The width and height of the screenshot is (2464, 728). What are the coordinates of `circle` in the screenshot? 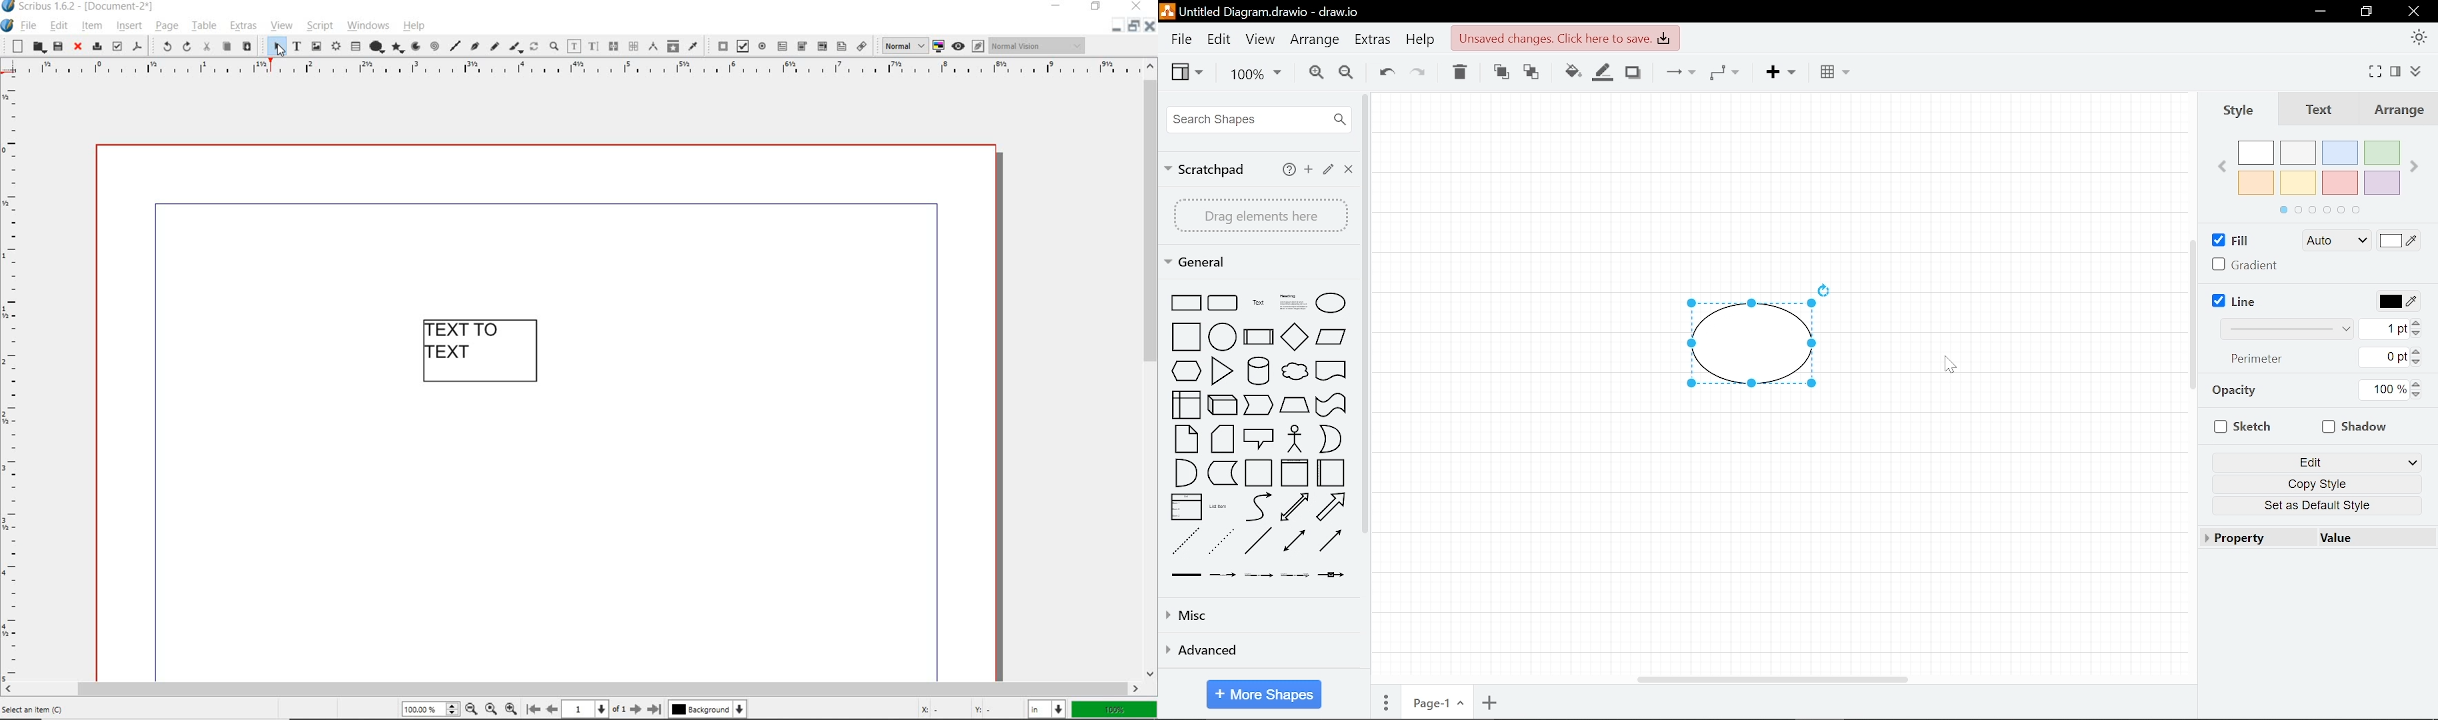 It's located at (1223, 336).